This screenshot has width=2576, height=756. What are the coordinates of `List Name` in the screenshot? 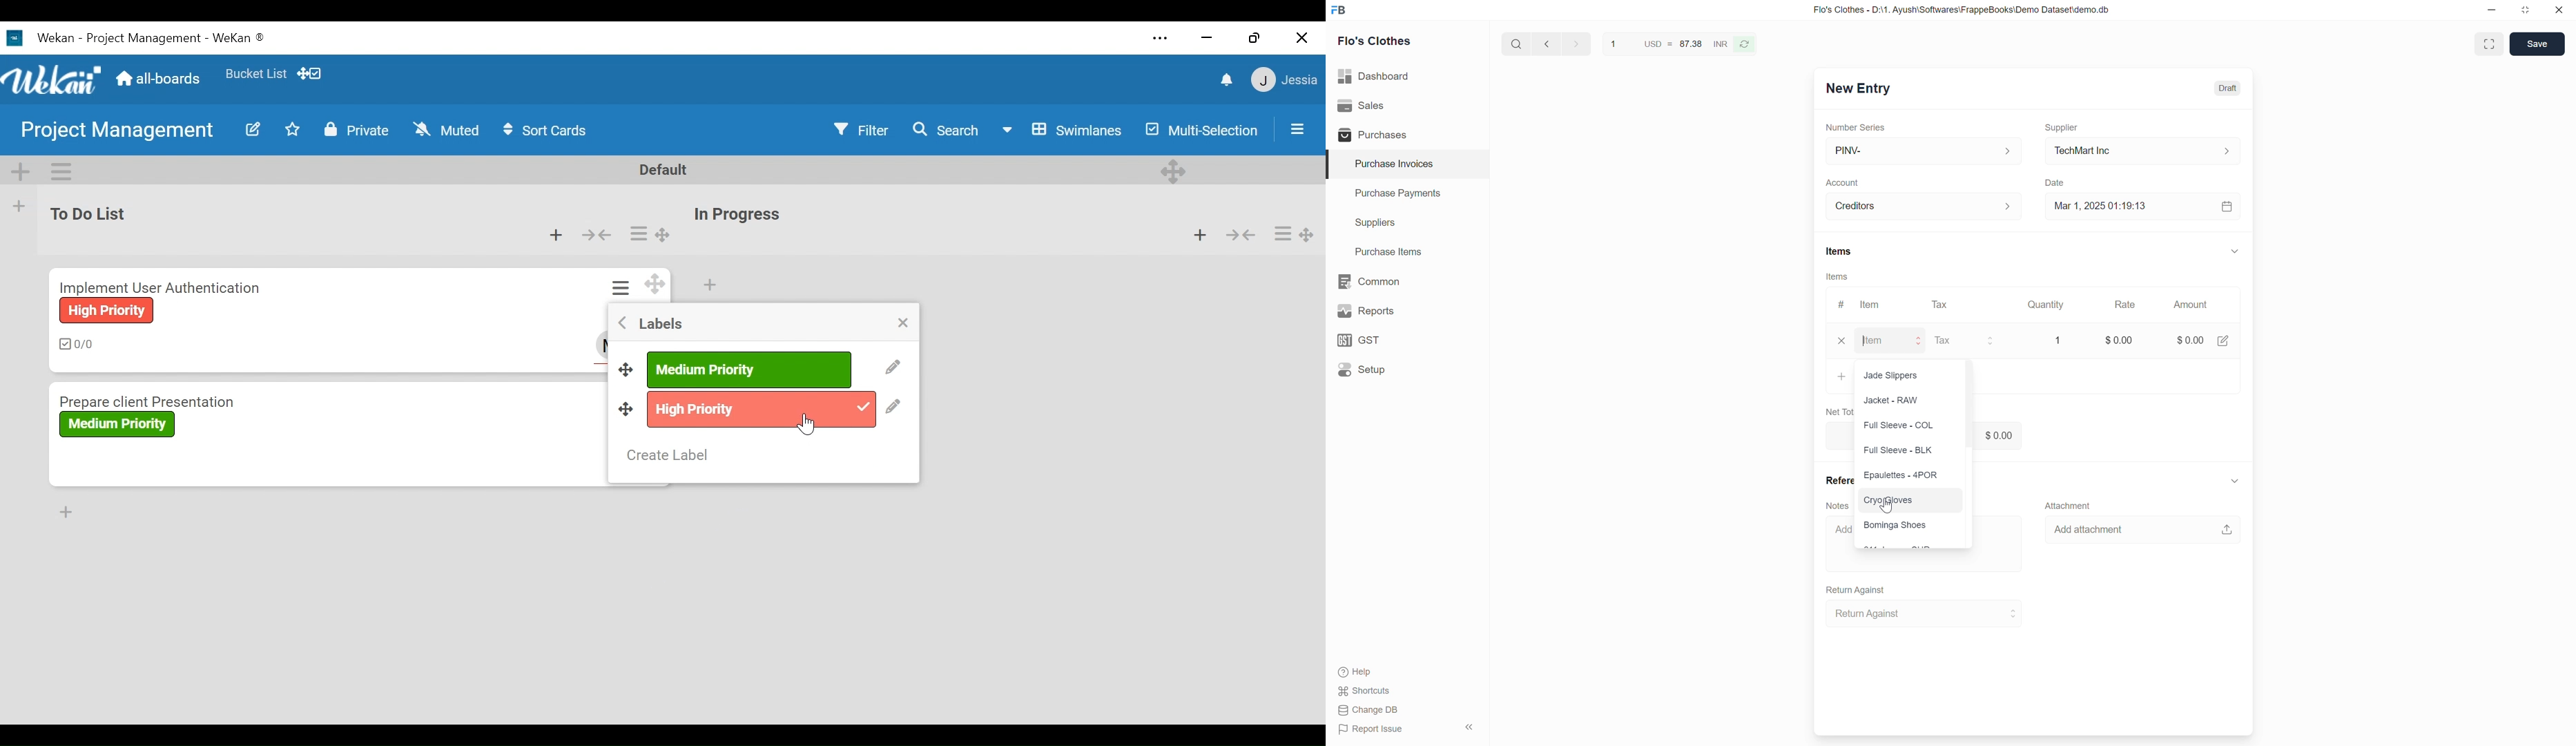 It's located at (735, 215).